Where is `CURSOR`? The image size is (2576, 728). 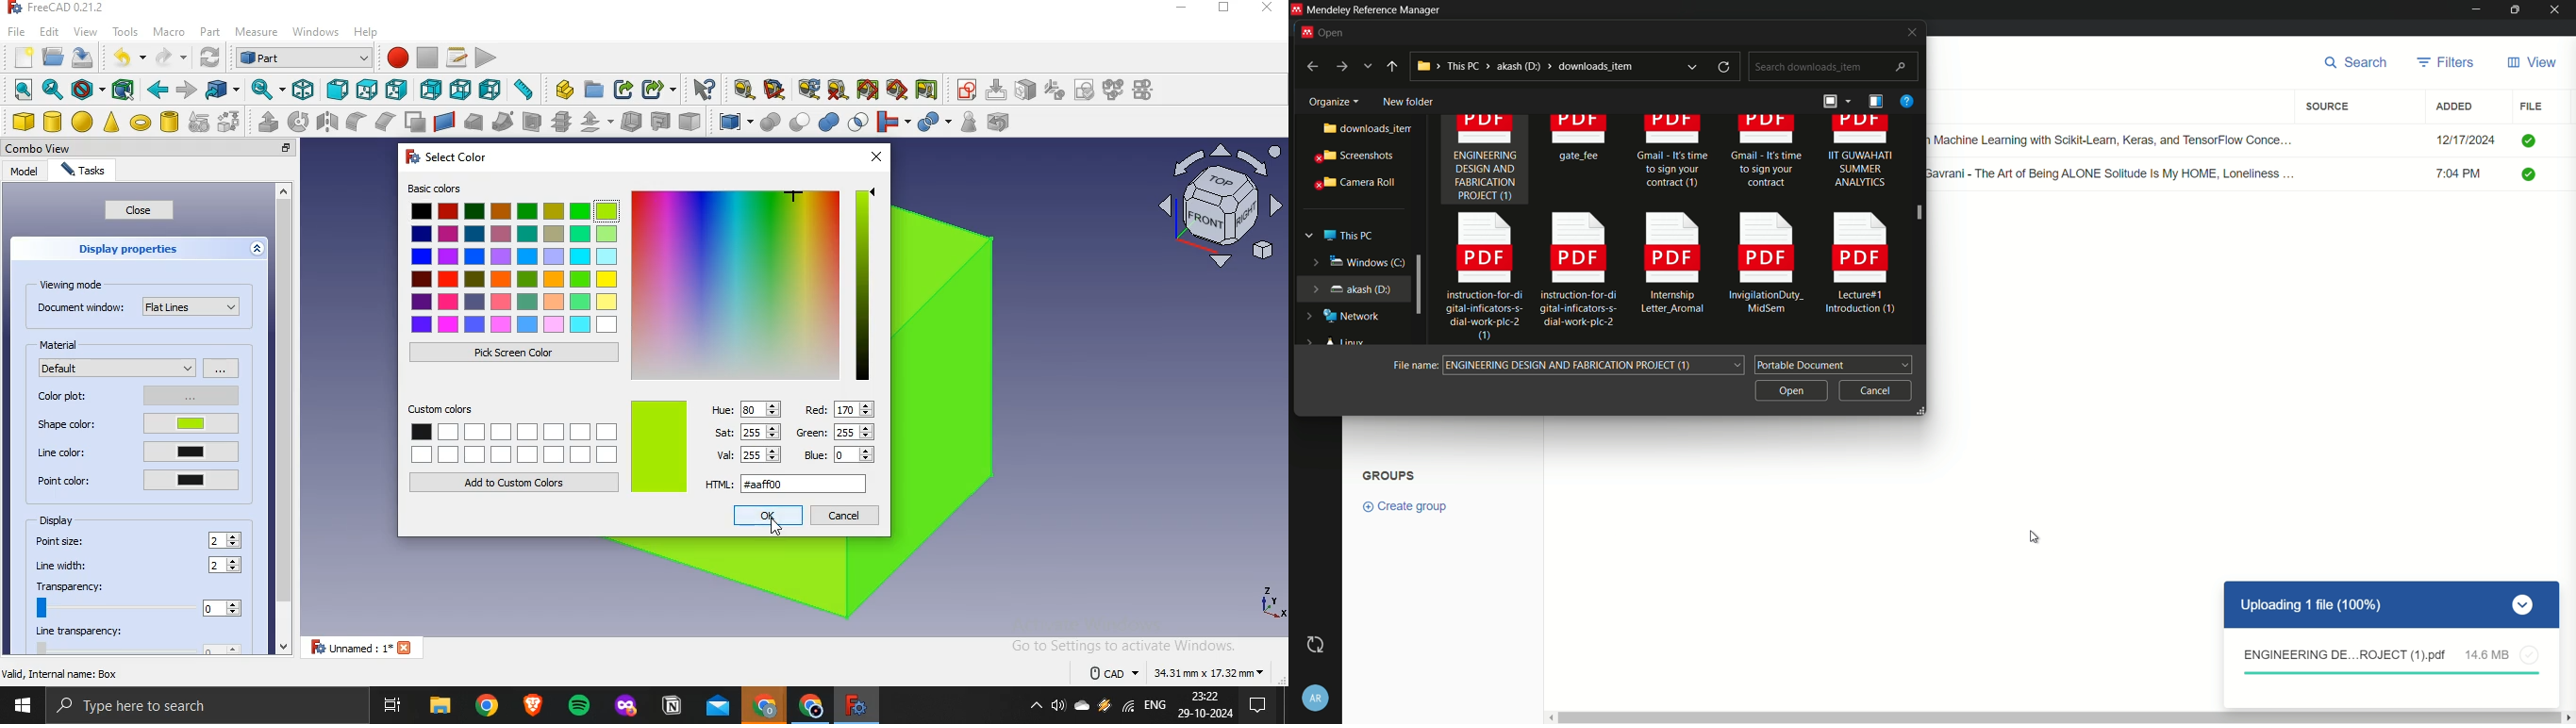 CURSOR is located at coordinates (2034, 538).